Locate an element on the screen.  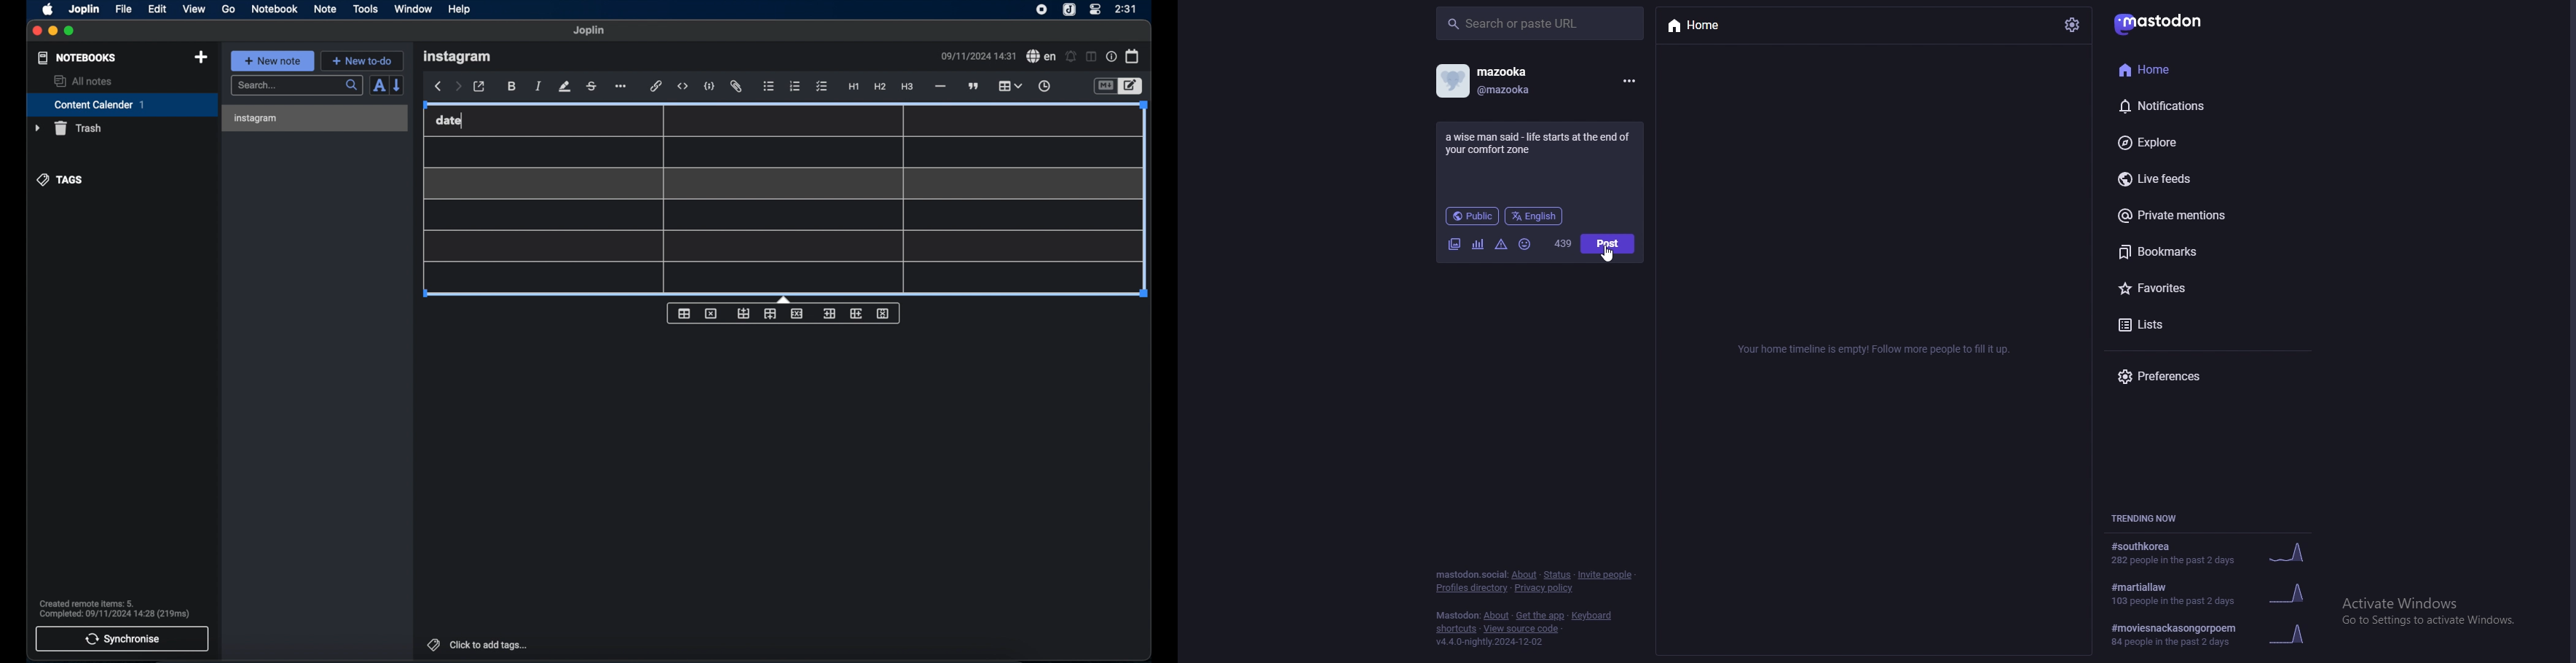
reverse sort order is located at coordinates (398, 85).